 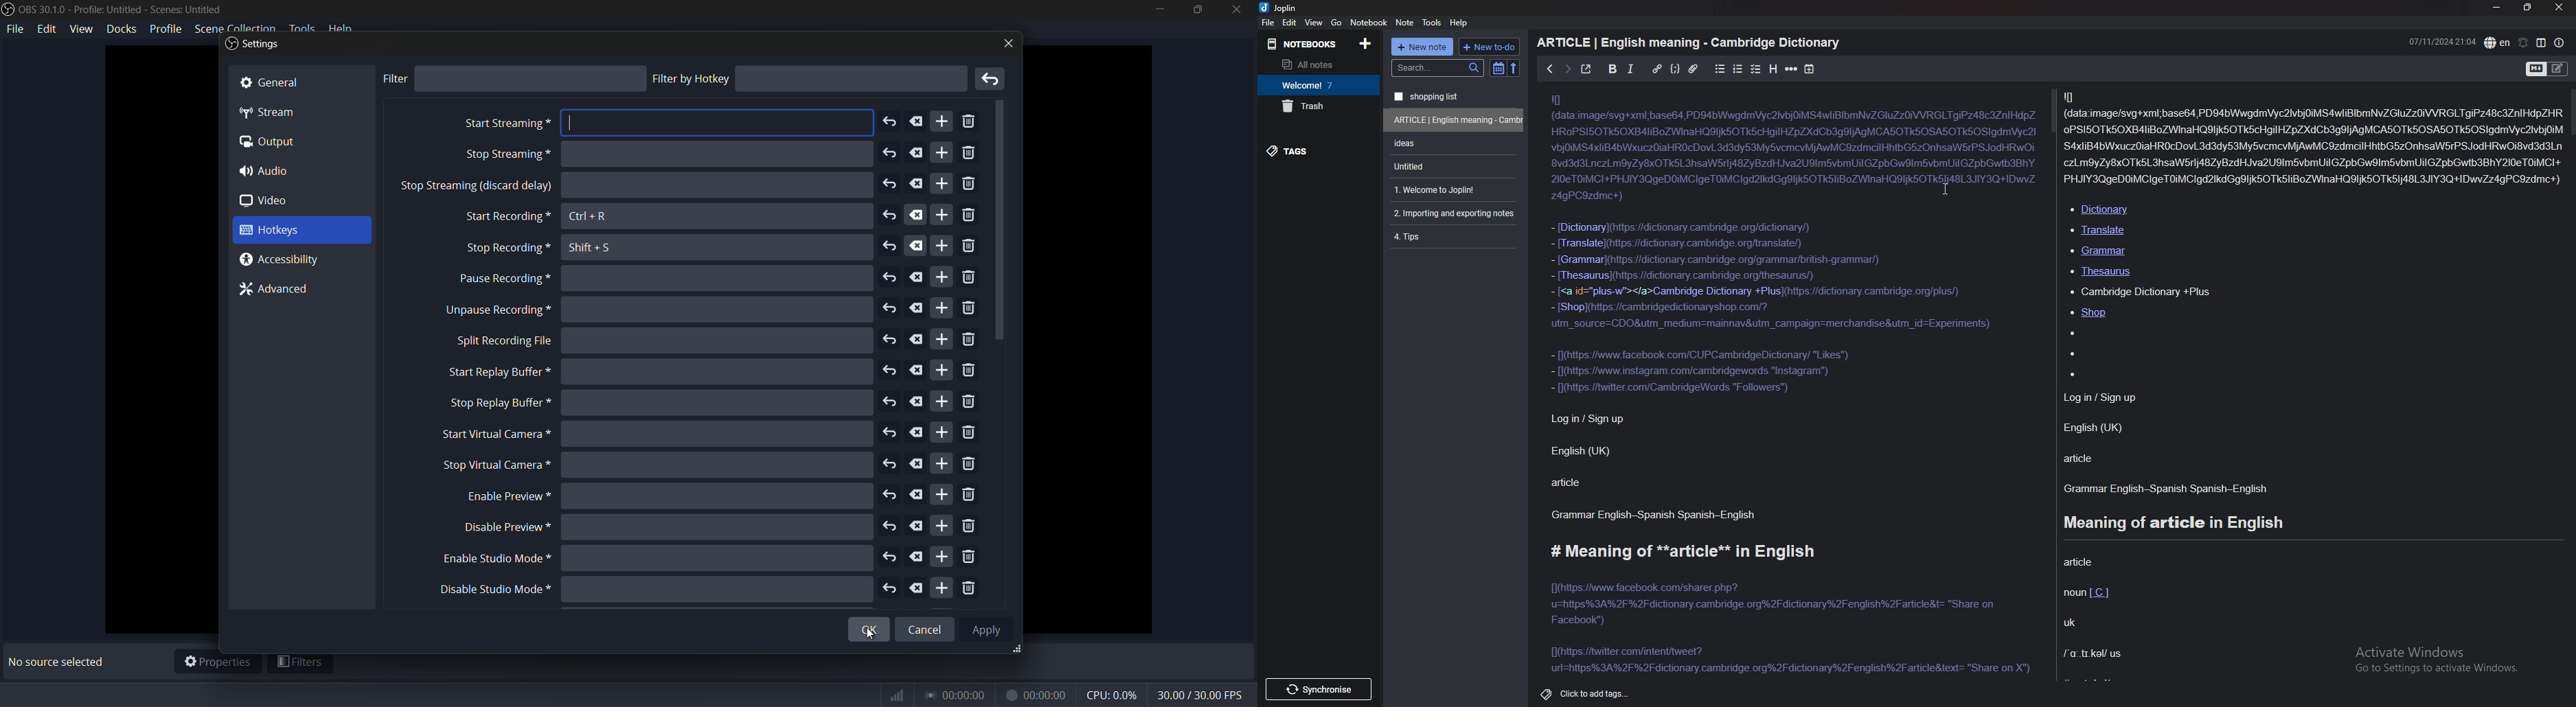 I want to click on (a Output, so click(x=270, y=143).